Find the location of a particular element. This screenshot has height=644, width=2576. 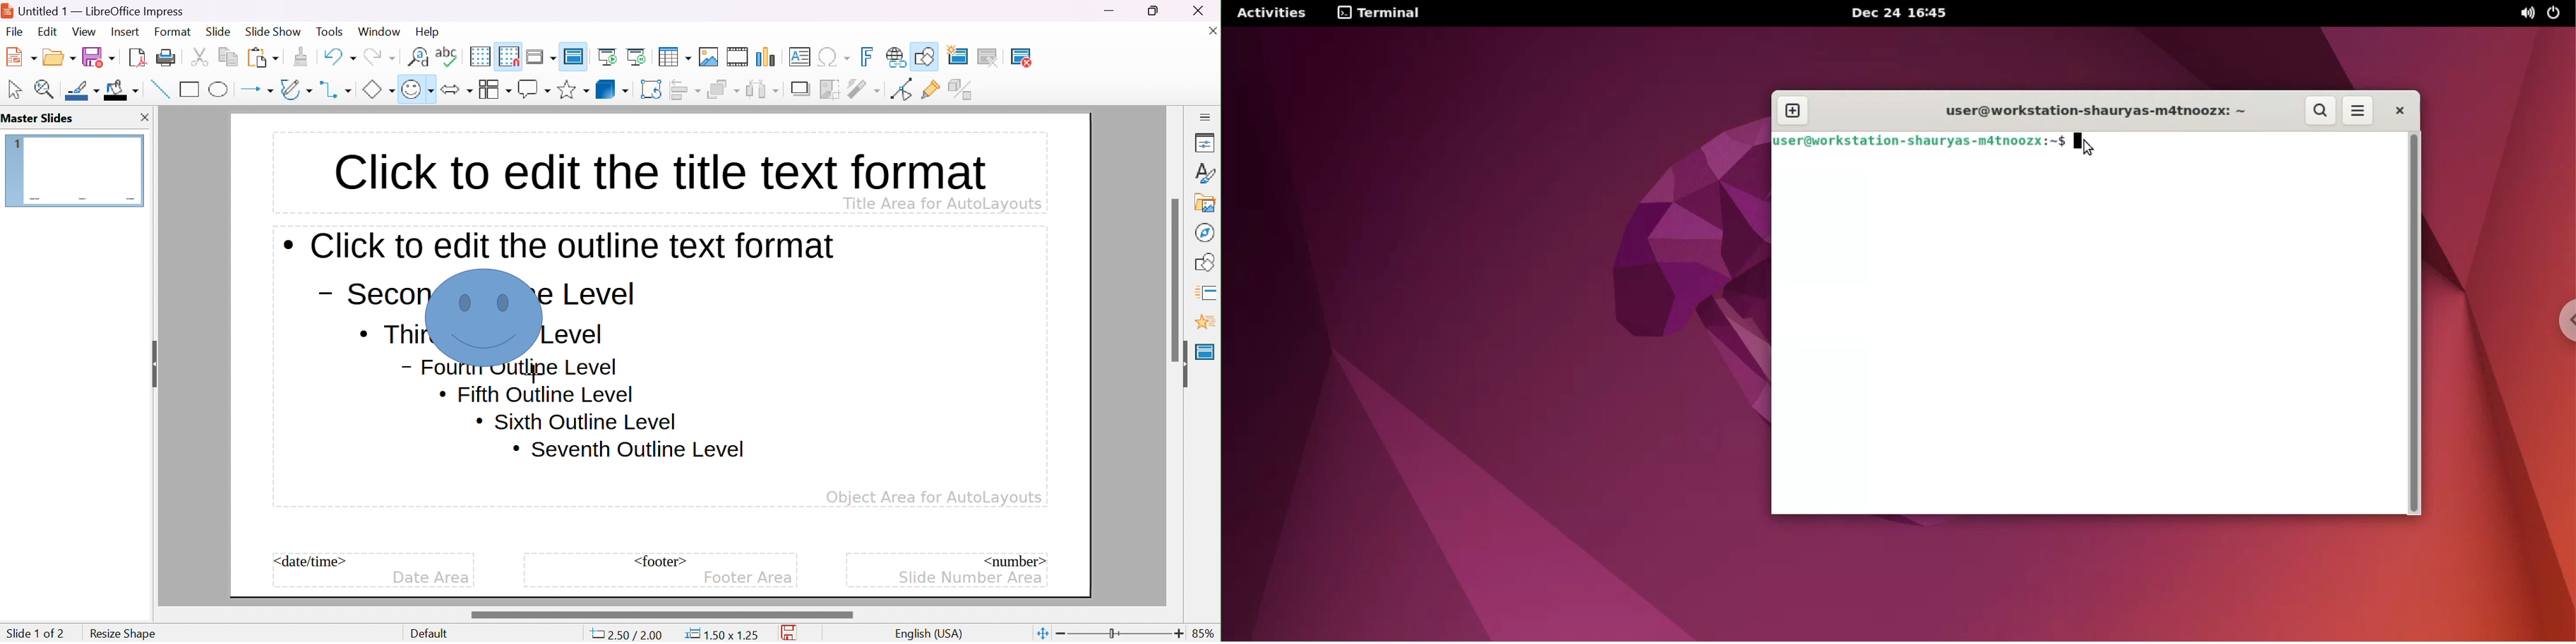

seventh outline level is located at coordinates (630, 450).